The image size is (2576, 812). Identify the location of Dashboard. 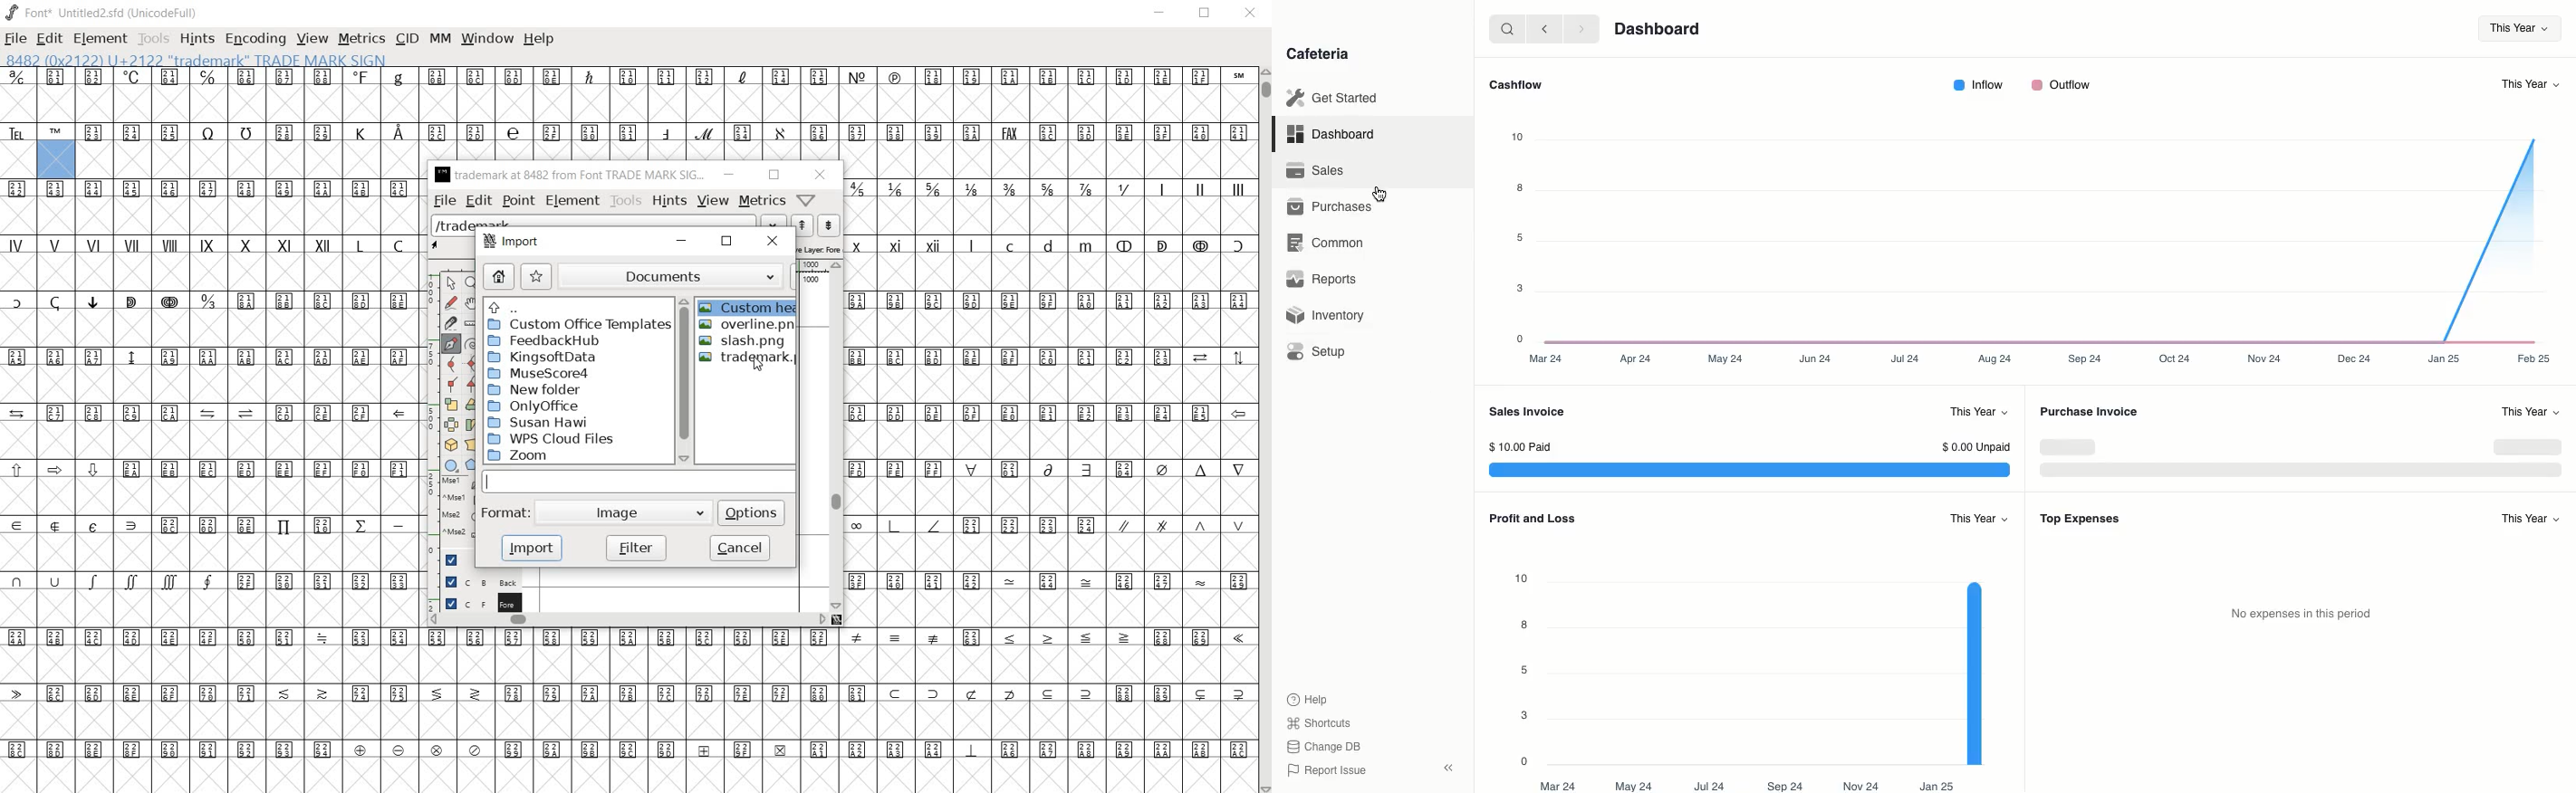
(1662, 30).